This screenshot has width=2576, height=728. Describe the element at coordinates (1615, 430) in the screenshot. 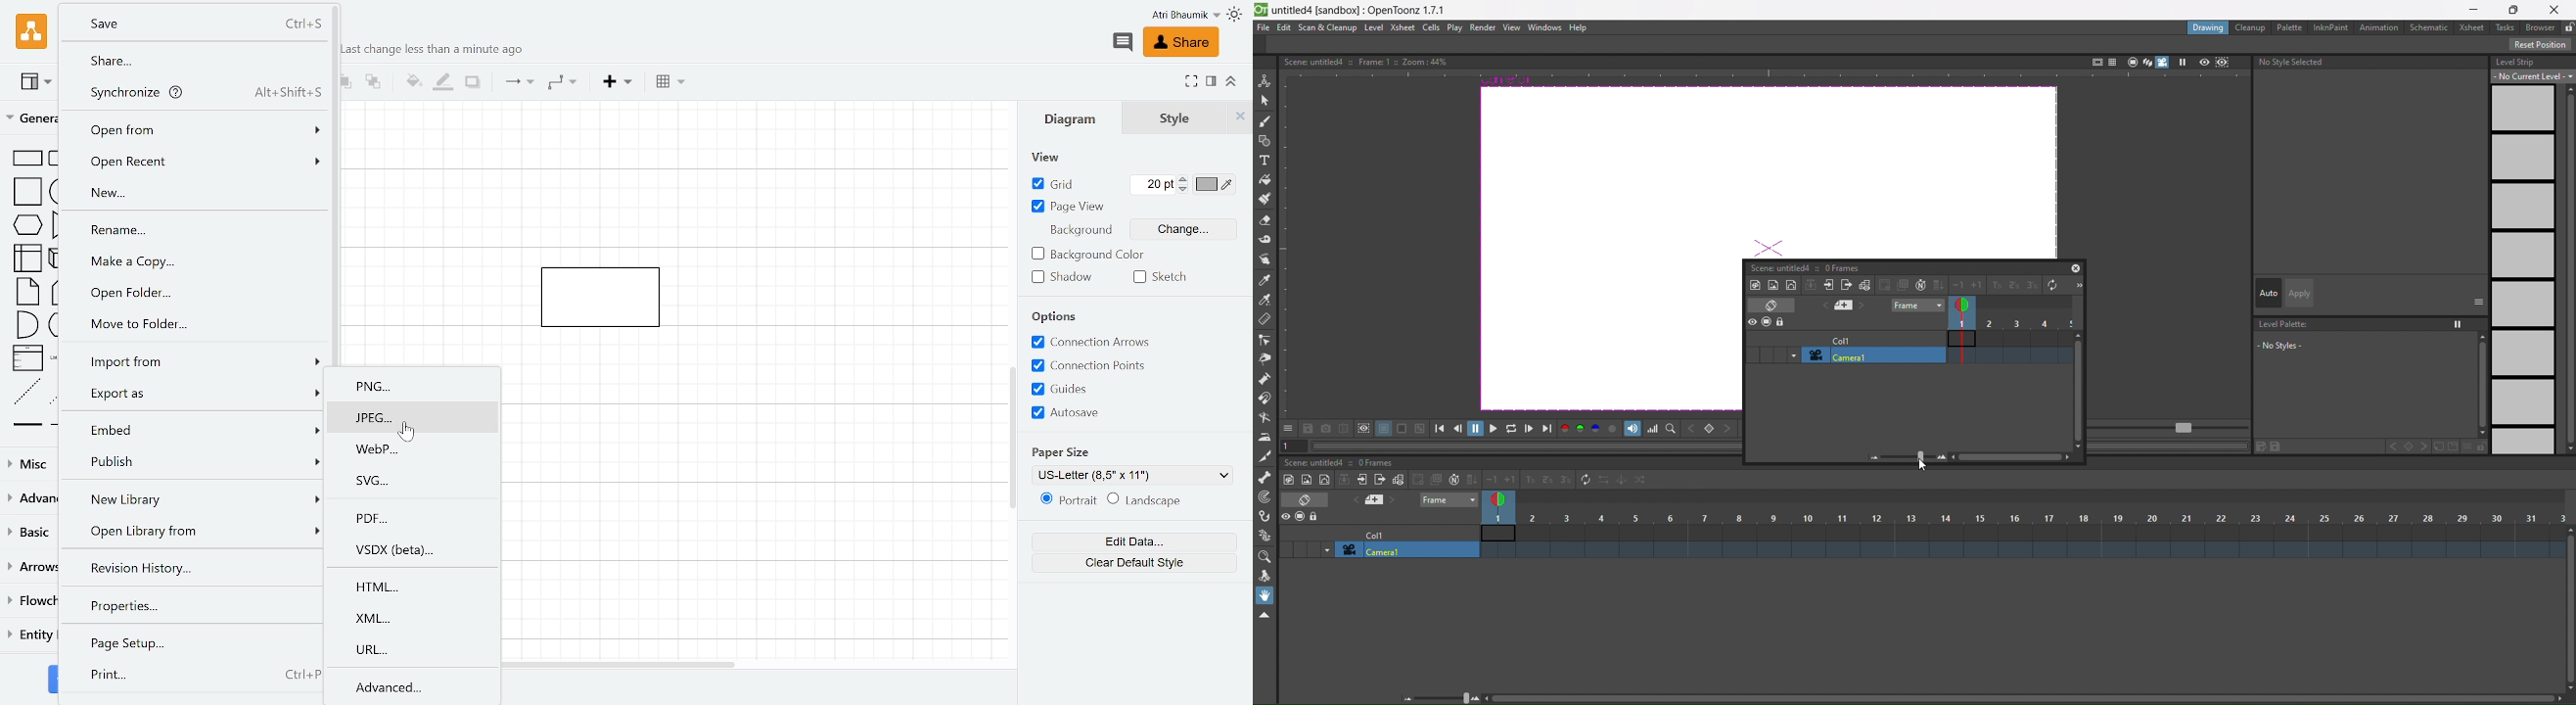

I see `channel` at that location.